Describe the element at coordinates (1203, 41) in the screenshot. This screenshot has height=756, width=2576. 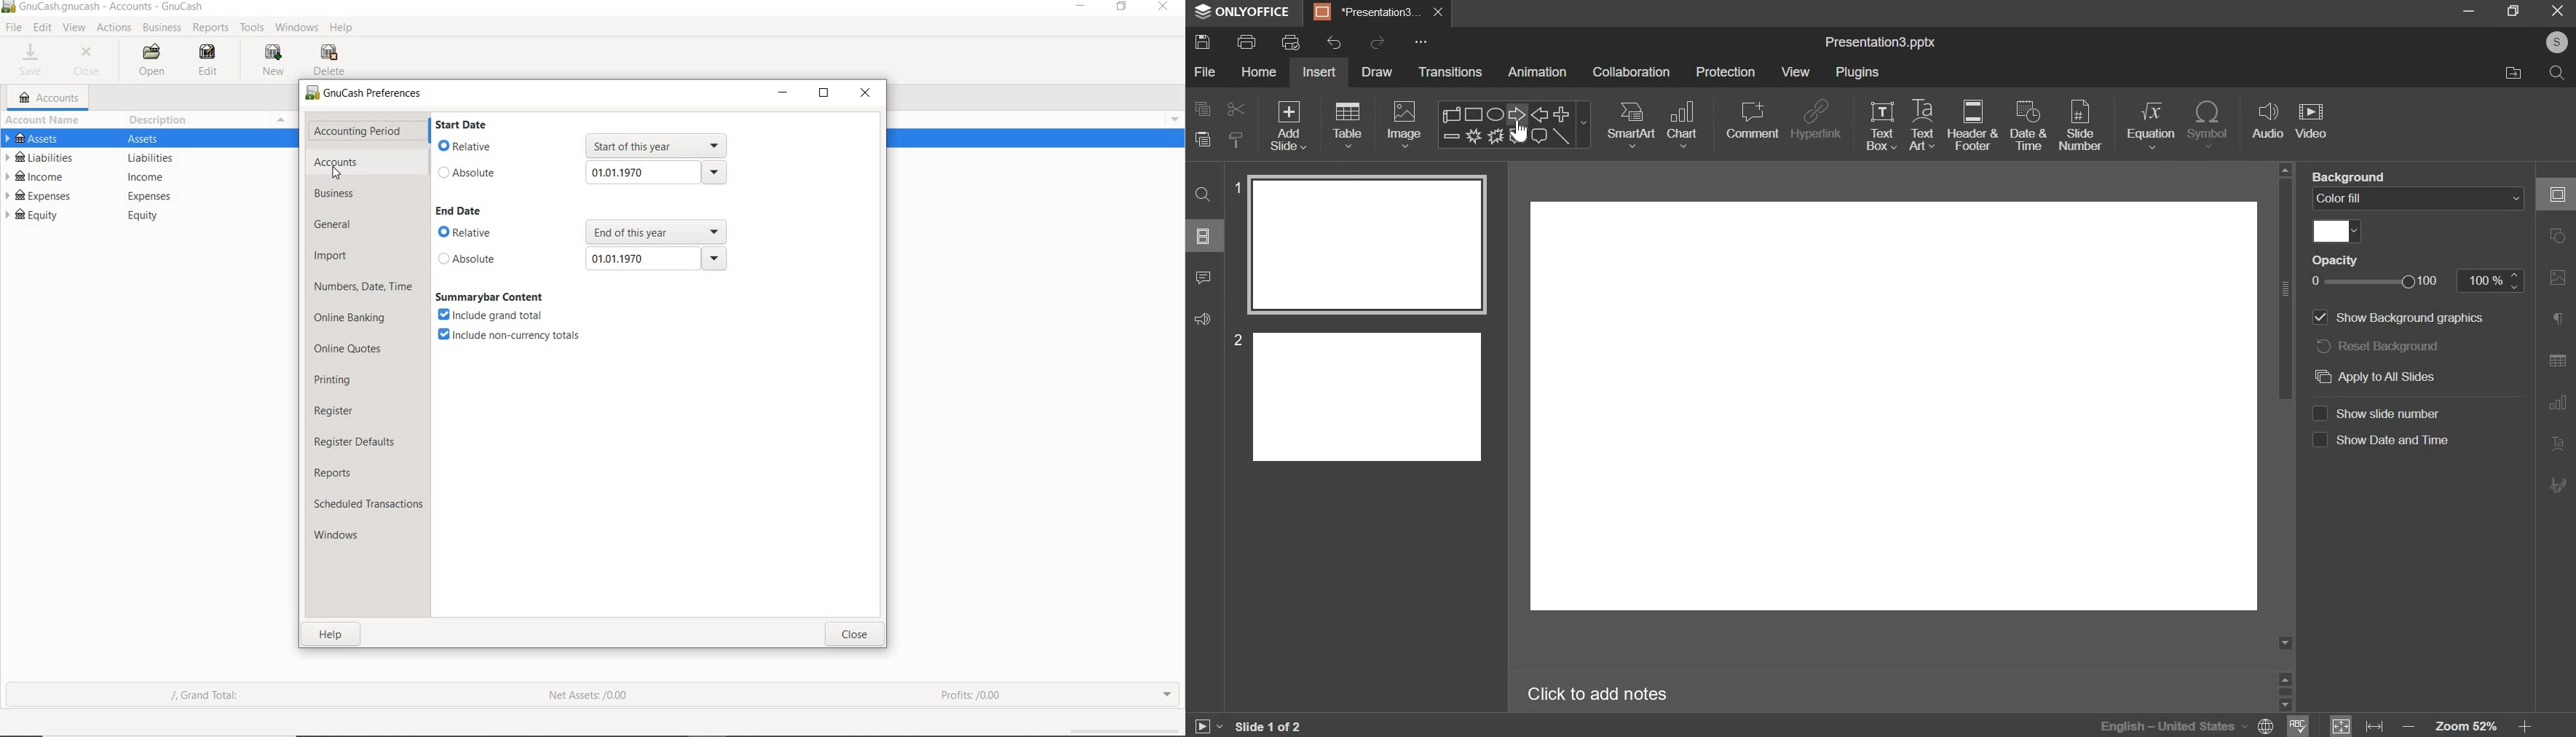
I see `save` at that location.